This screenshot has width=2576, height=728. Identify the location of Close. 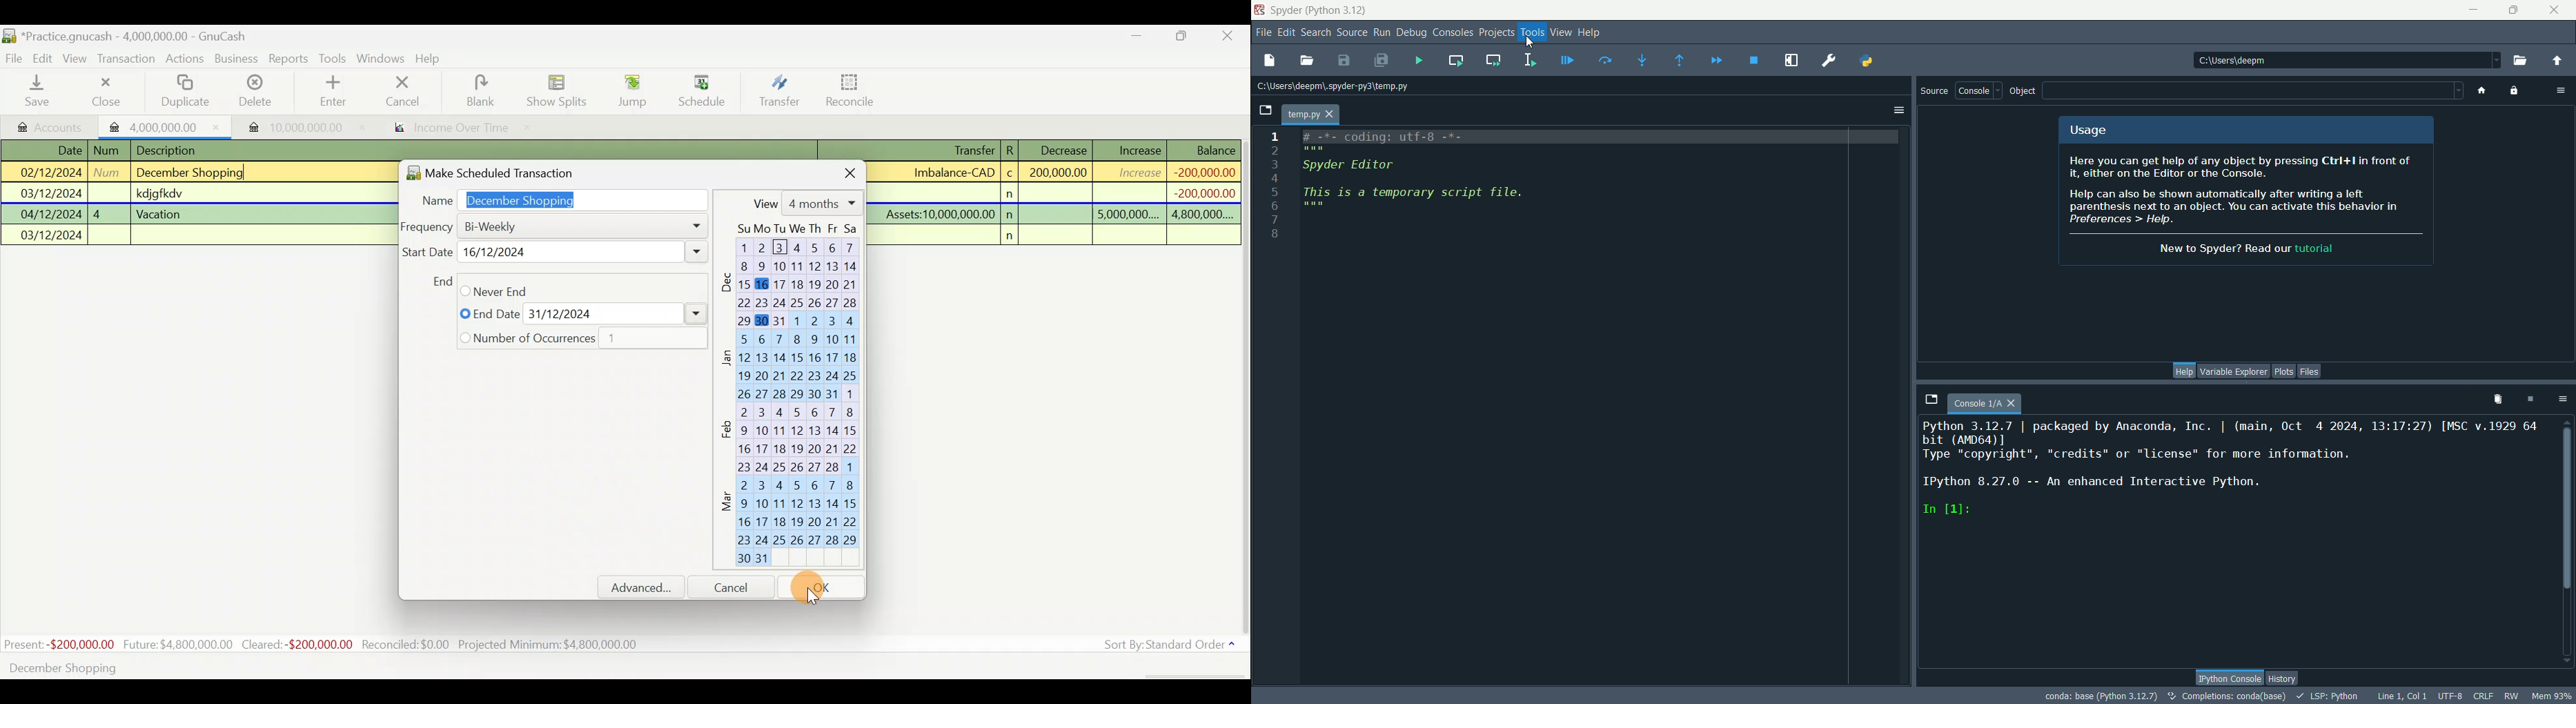
(839, 171).